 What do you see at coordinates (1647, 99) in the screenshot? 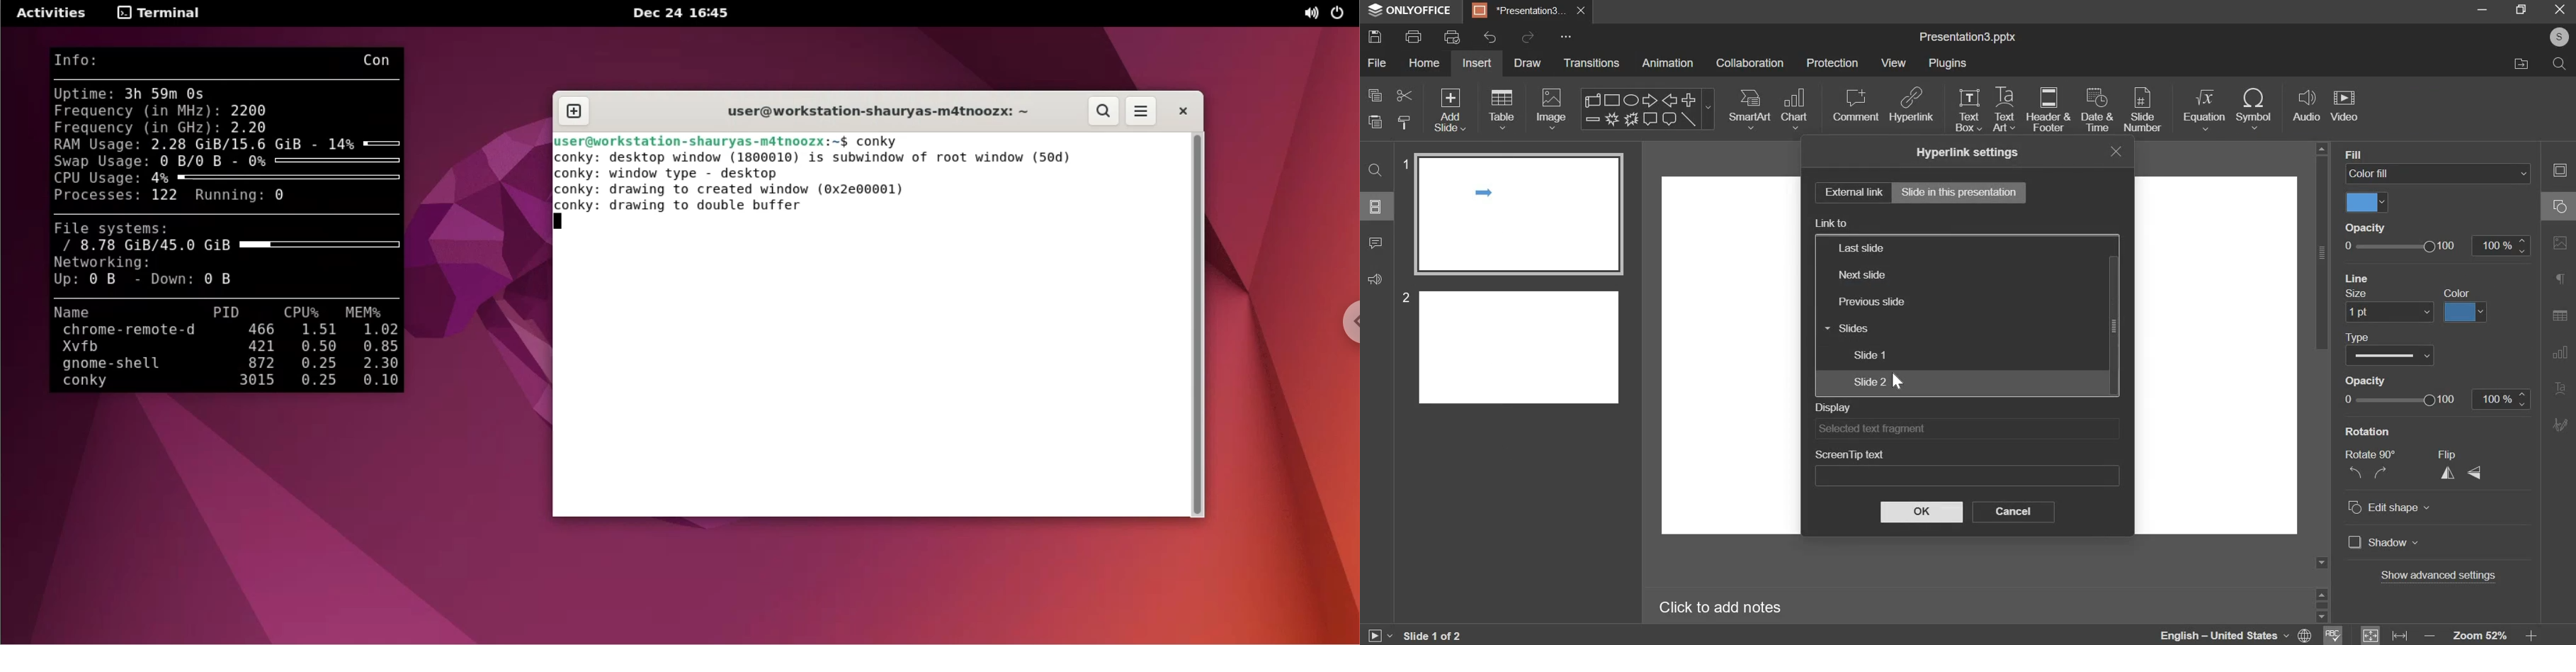
I see `right arrow` at bounding box center [1647, 99].